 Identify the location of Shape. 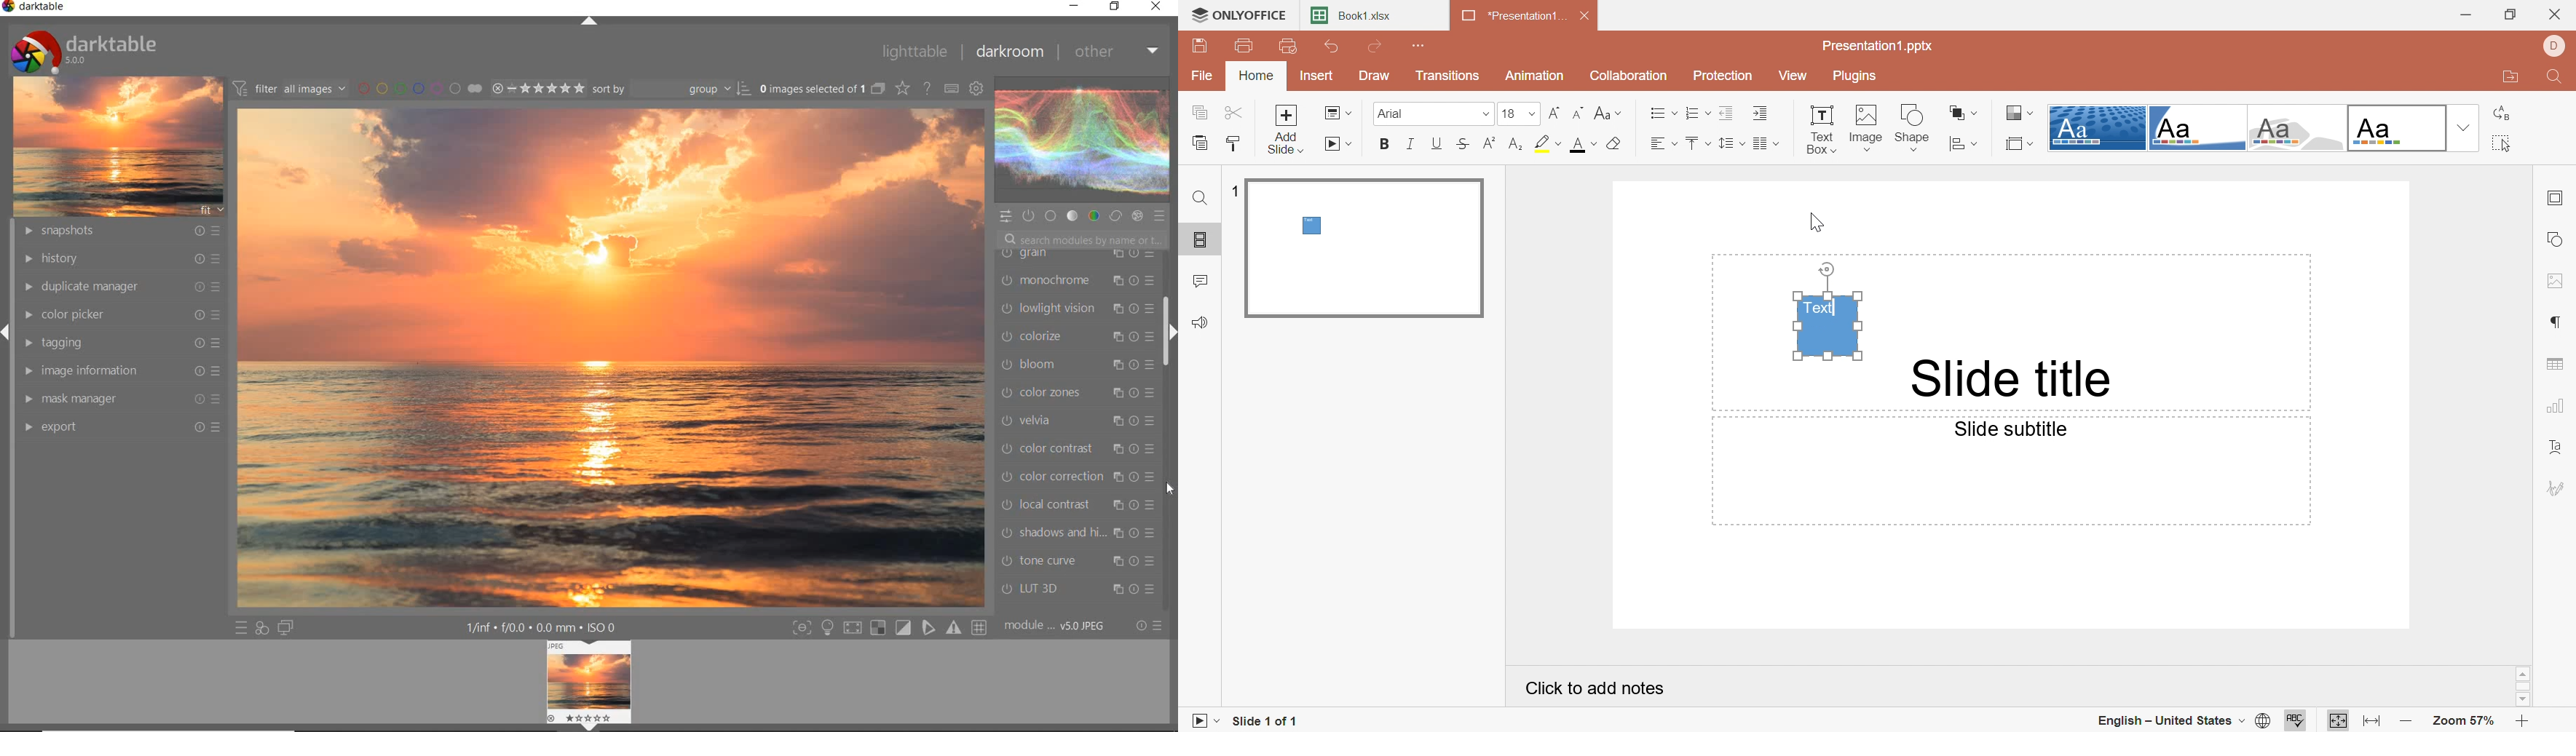
(1828, 326).